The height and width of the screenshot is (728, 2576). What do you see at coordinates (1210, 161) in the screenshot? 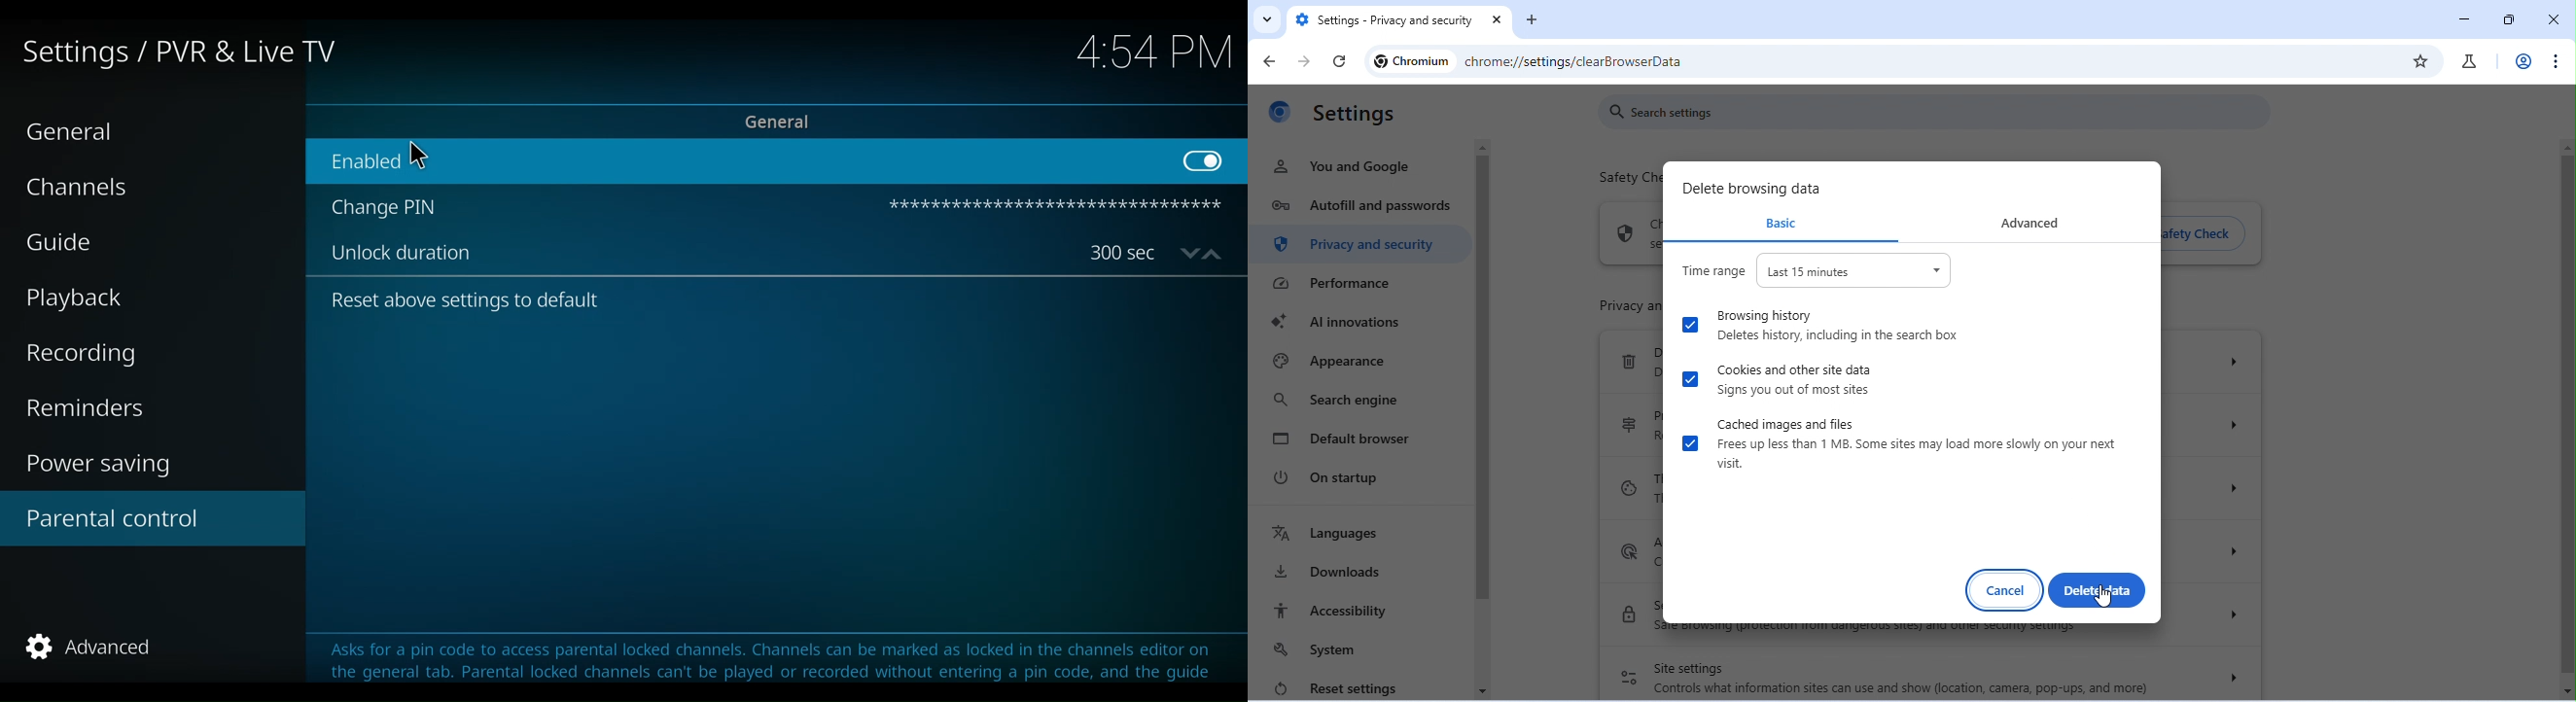
I see `Toggle on/off` at bounding box center [1210, 161].